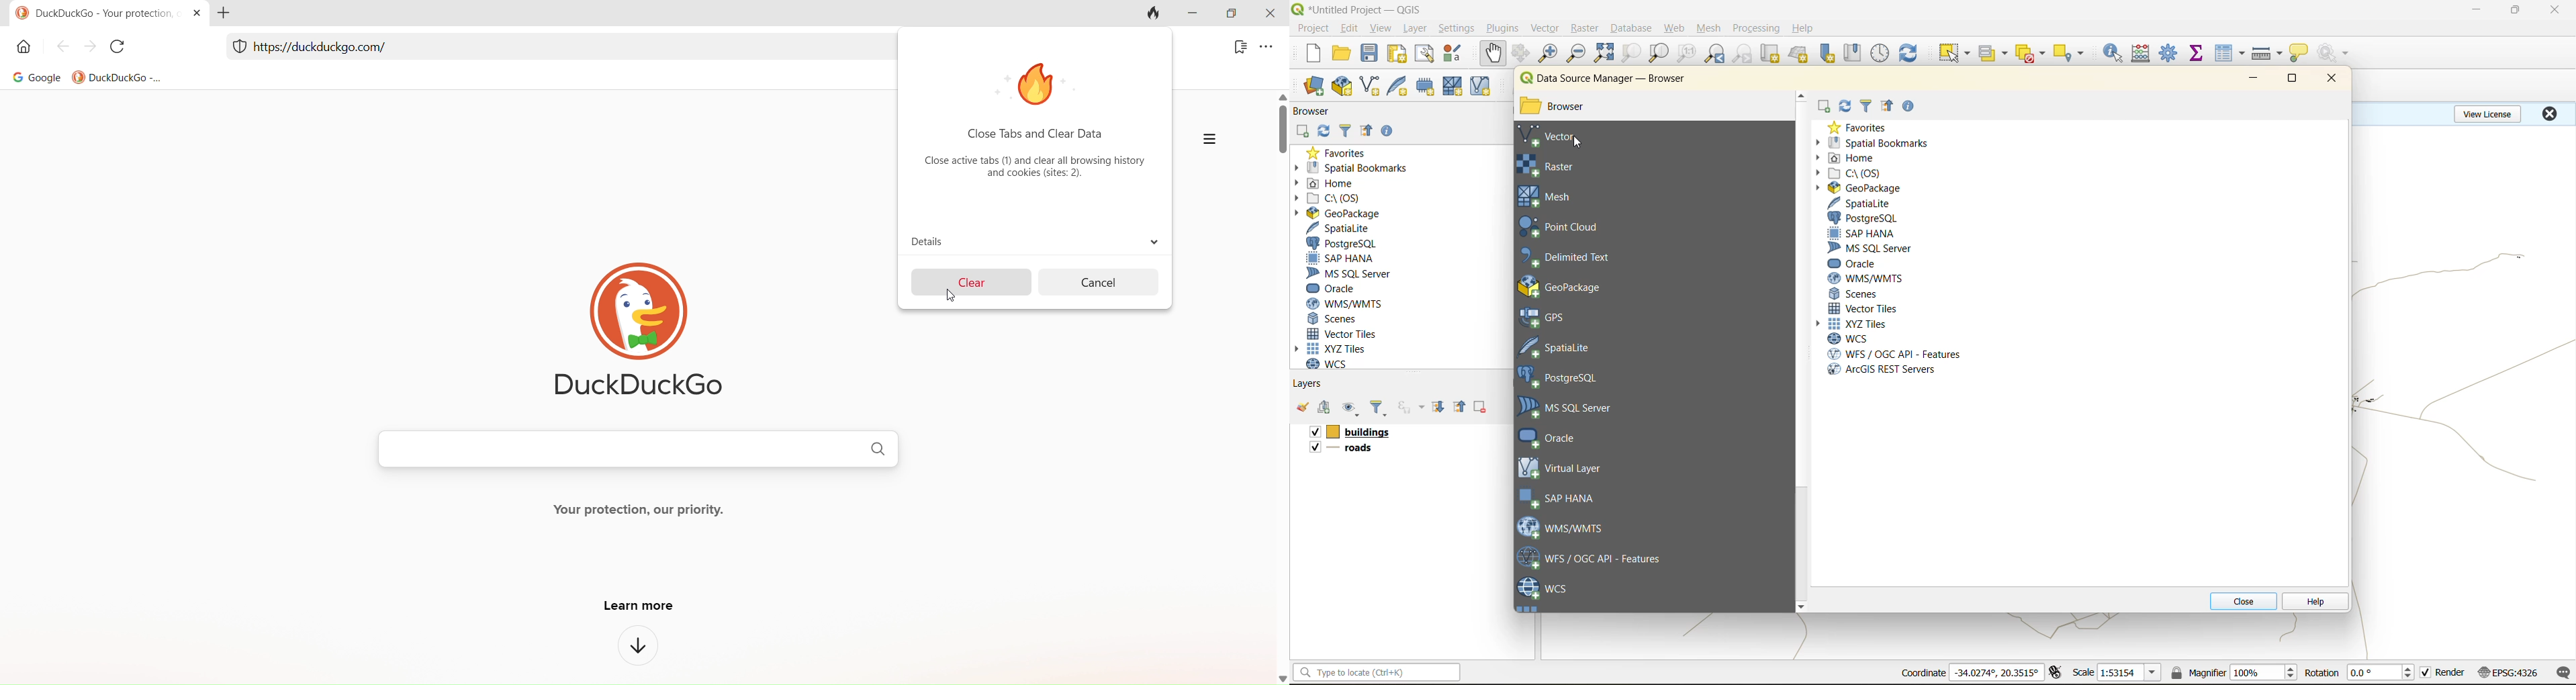 This screenshot has width=2576, height=700. What do you see at coordinates (1425, 54) in the screenshot?
I see `show layout` at bounding box center [1425, 54].